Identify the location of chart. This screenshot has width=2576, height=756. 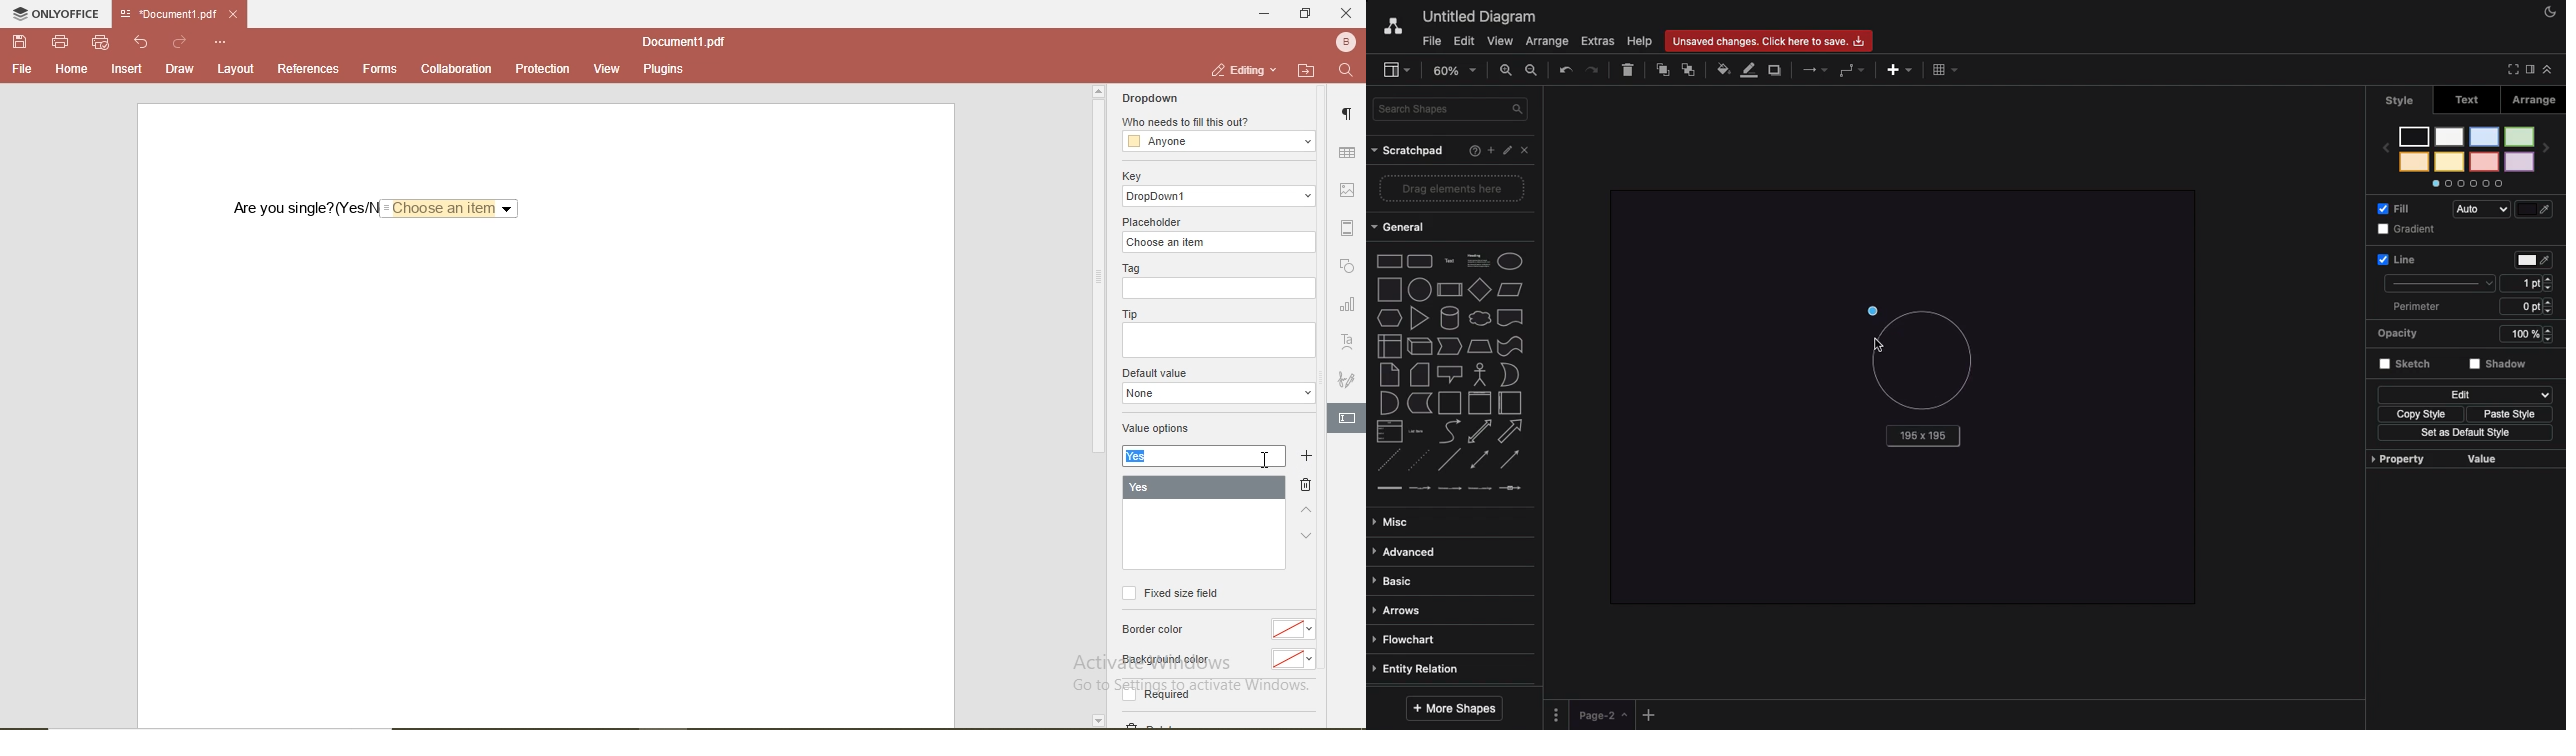
(1348, 304).